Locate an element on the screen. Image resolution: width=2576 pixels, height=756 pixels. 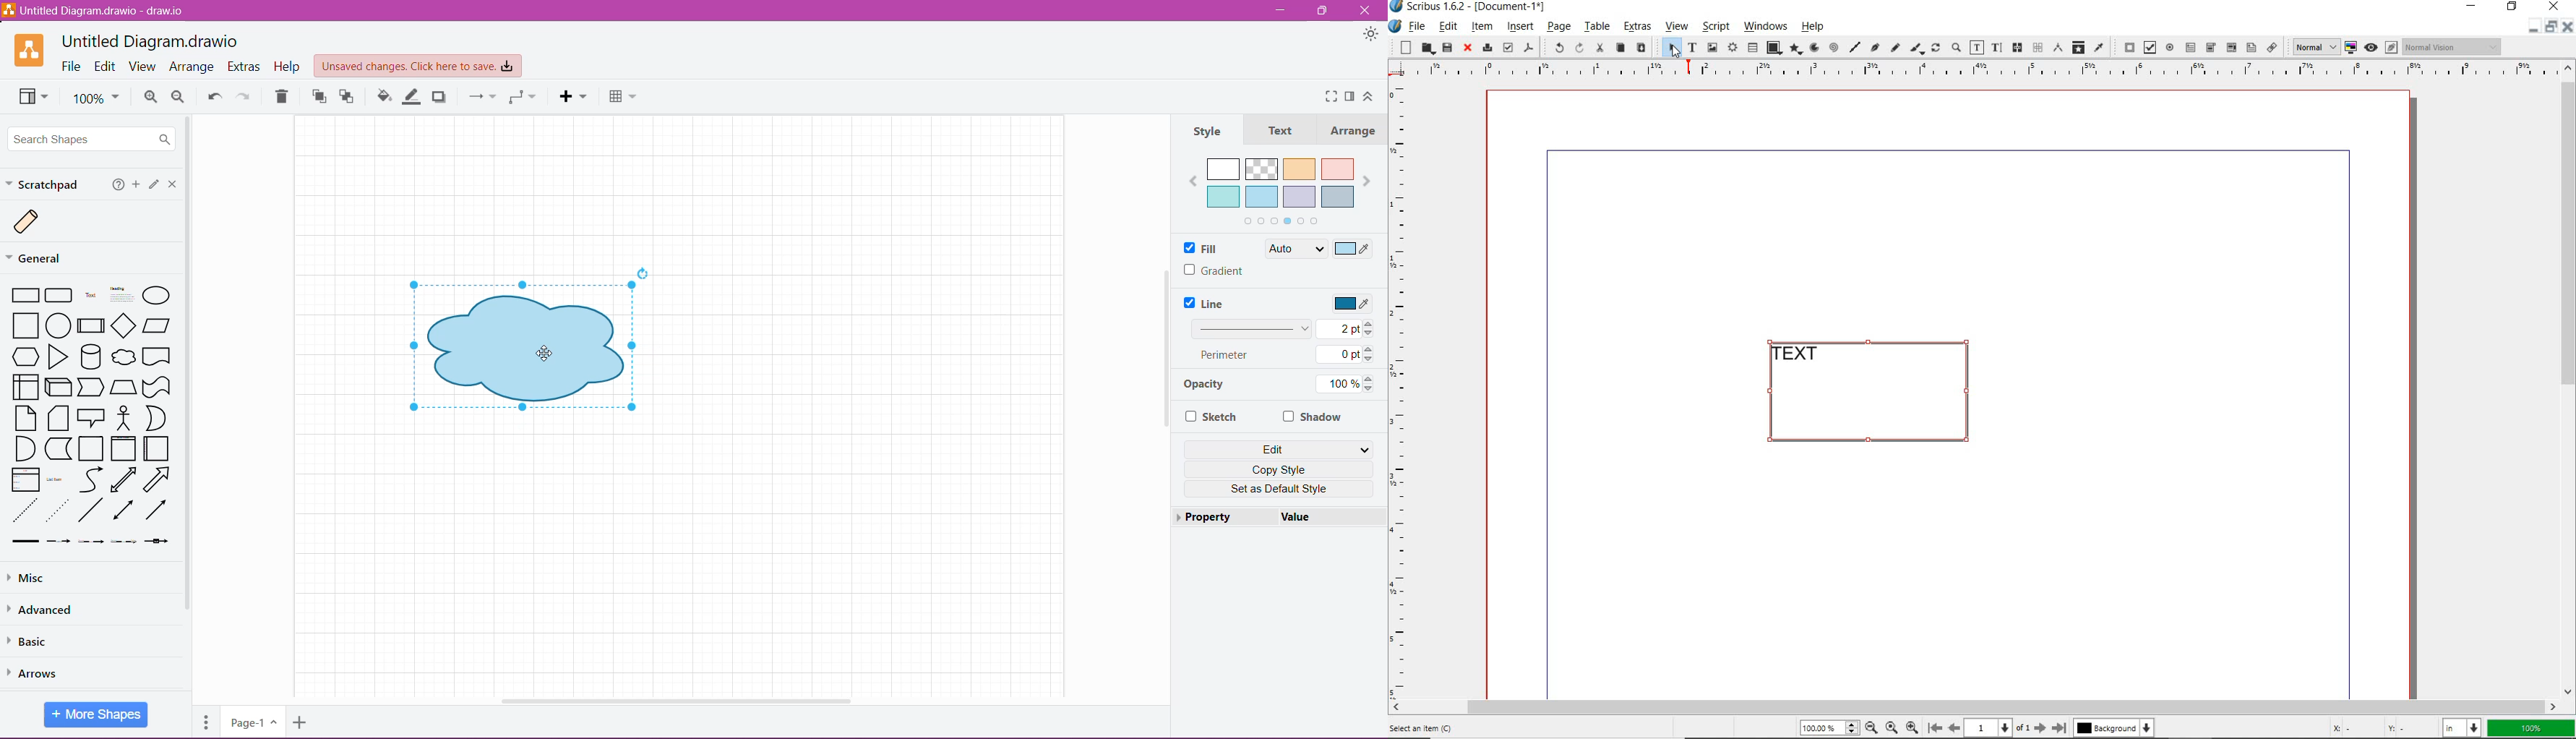
eye dropper is located at coordinates (2099, 47).